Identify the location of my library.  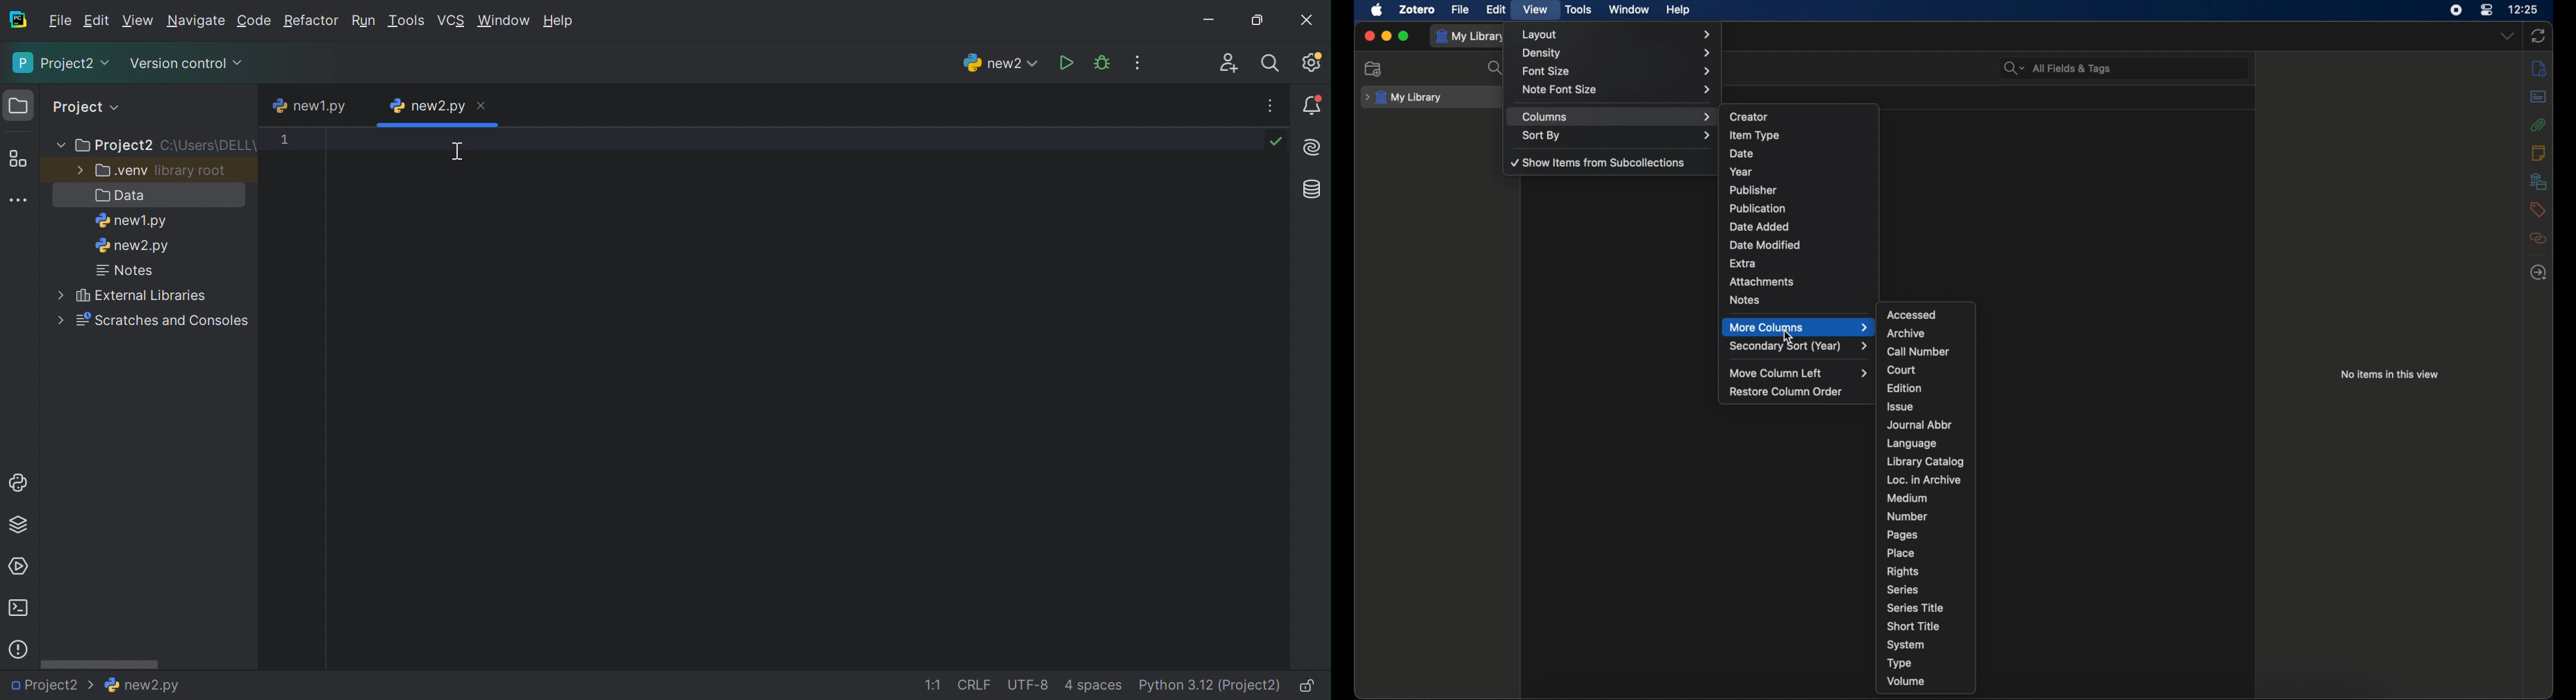
(1404, 98).